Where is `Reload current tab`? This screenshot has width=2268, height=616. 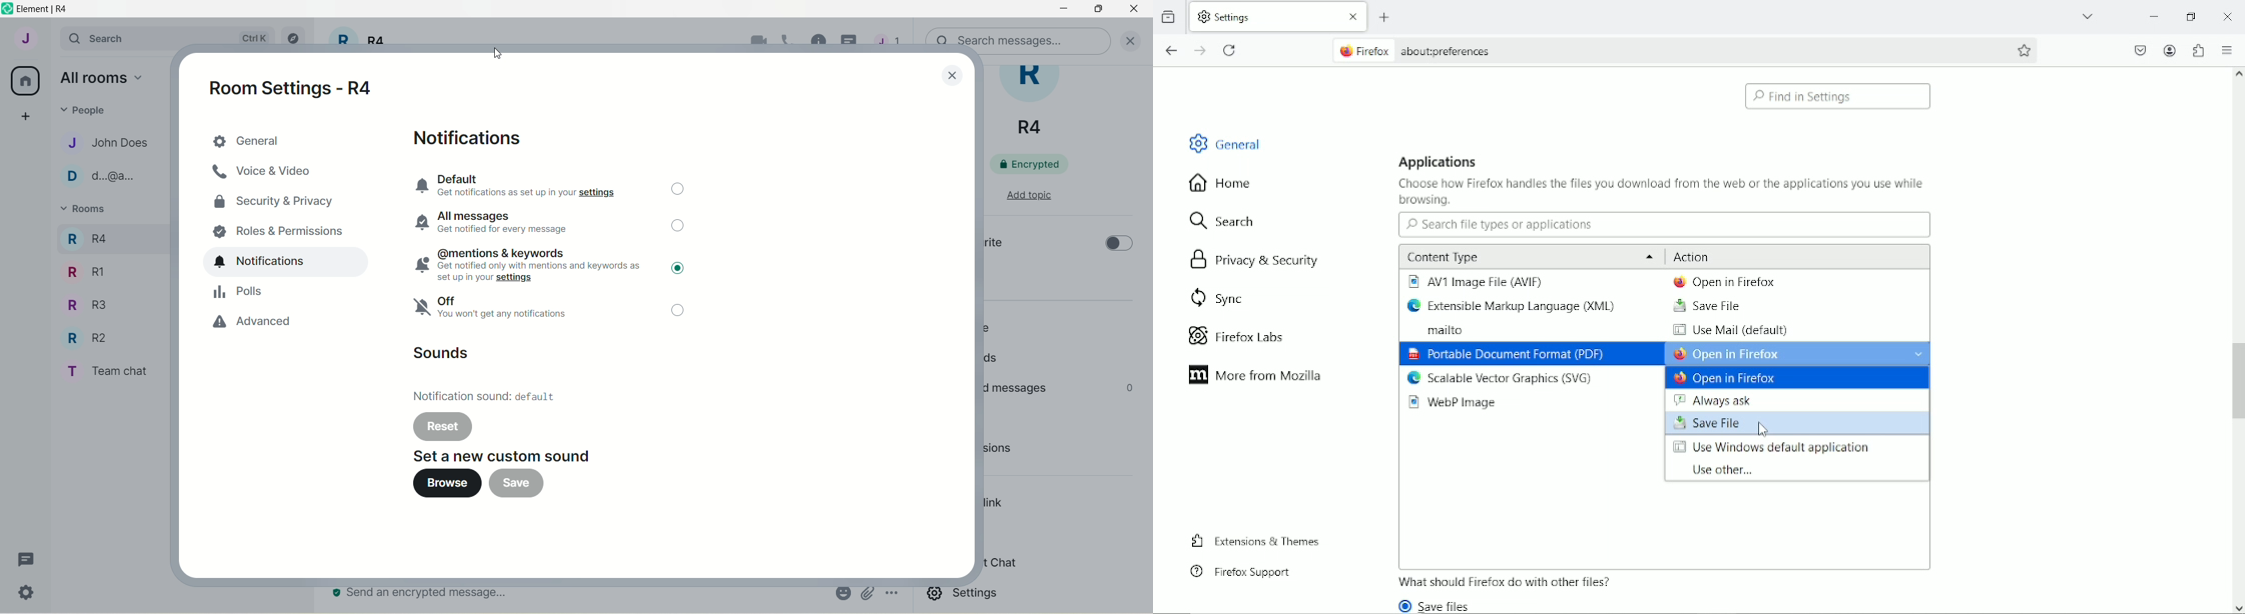
Reload current tab is located at coordinates (1230, 52).